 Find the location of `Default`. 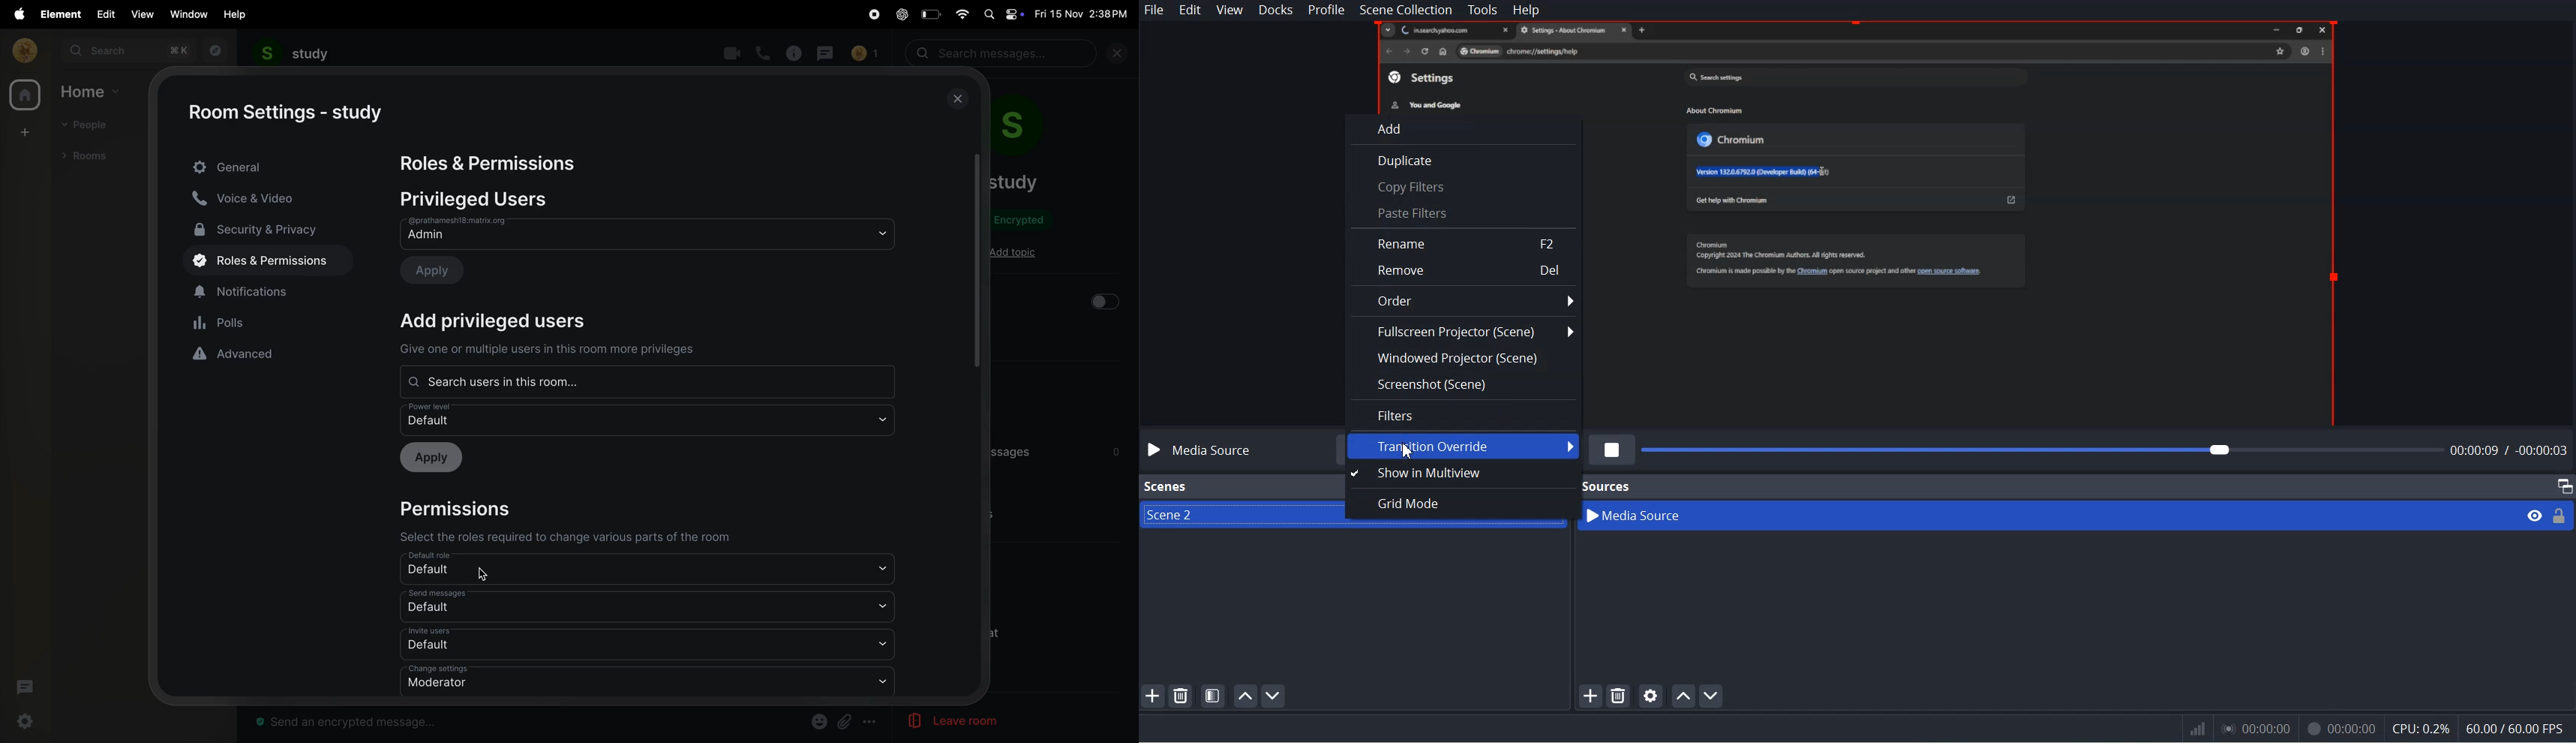

Default is located at coordinates (649, 419).